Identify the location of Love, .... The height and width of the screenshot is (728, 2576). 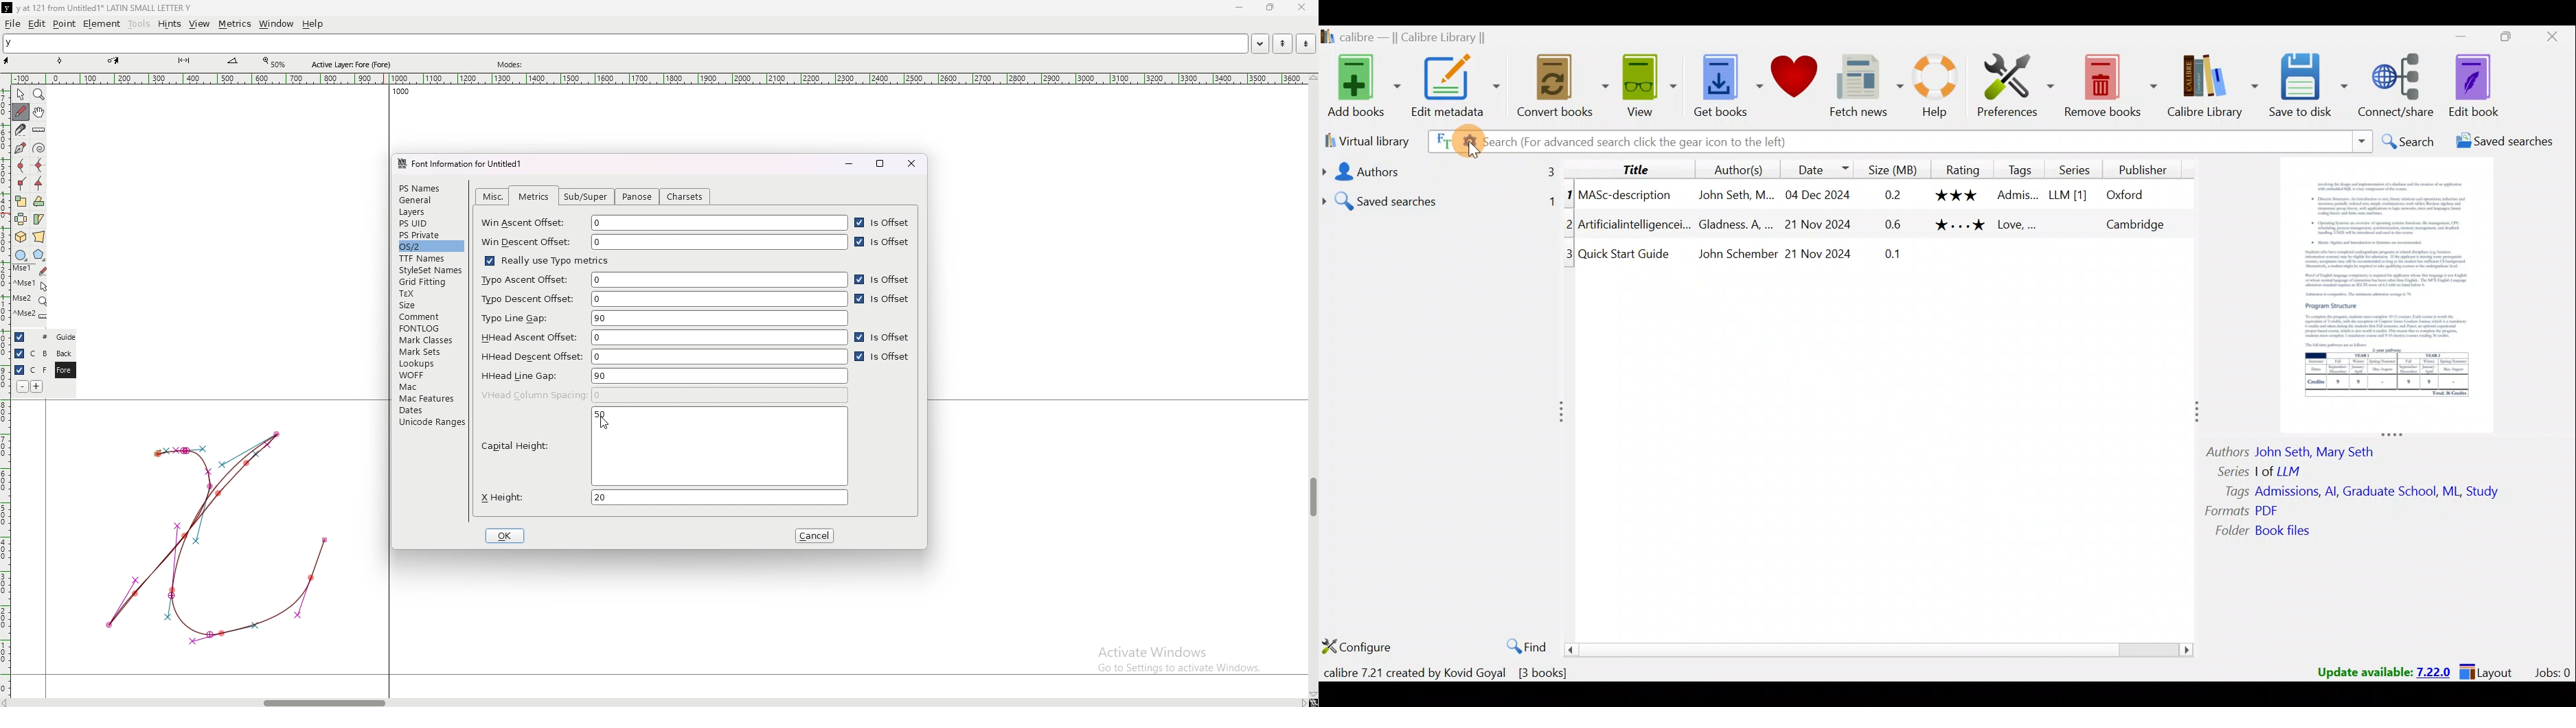
(2018, 227).